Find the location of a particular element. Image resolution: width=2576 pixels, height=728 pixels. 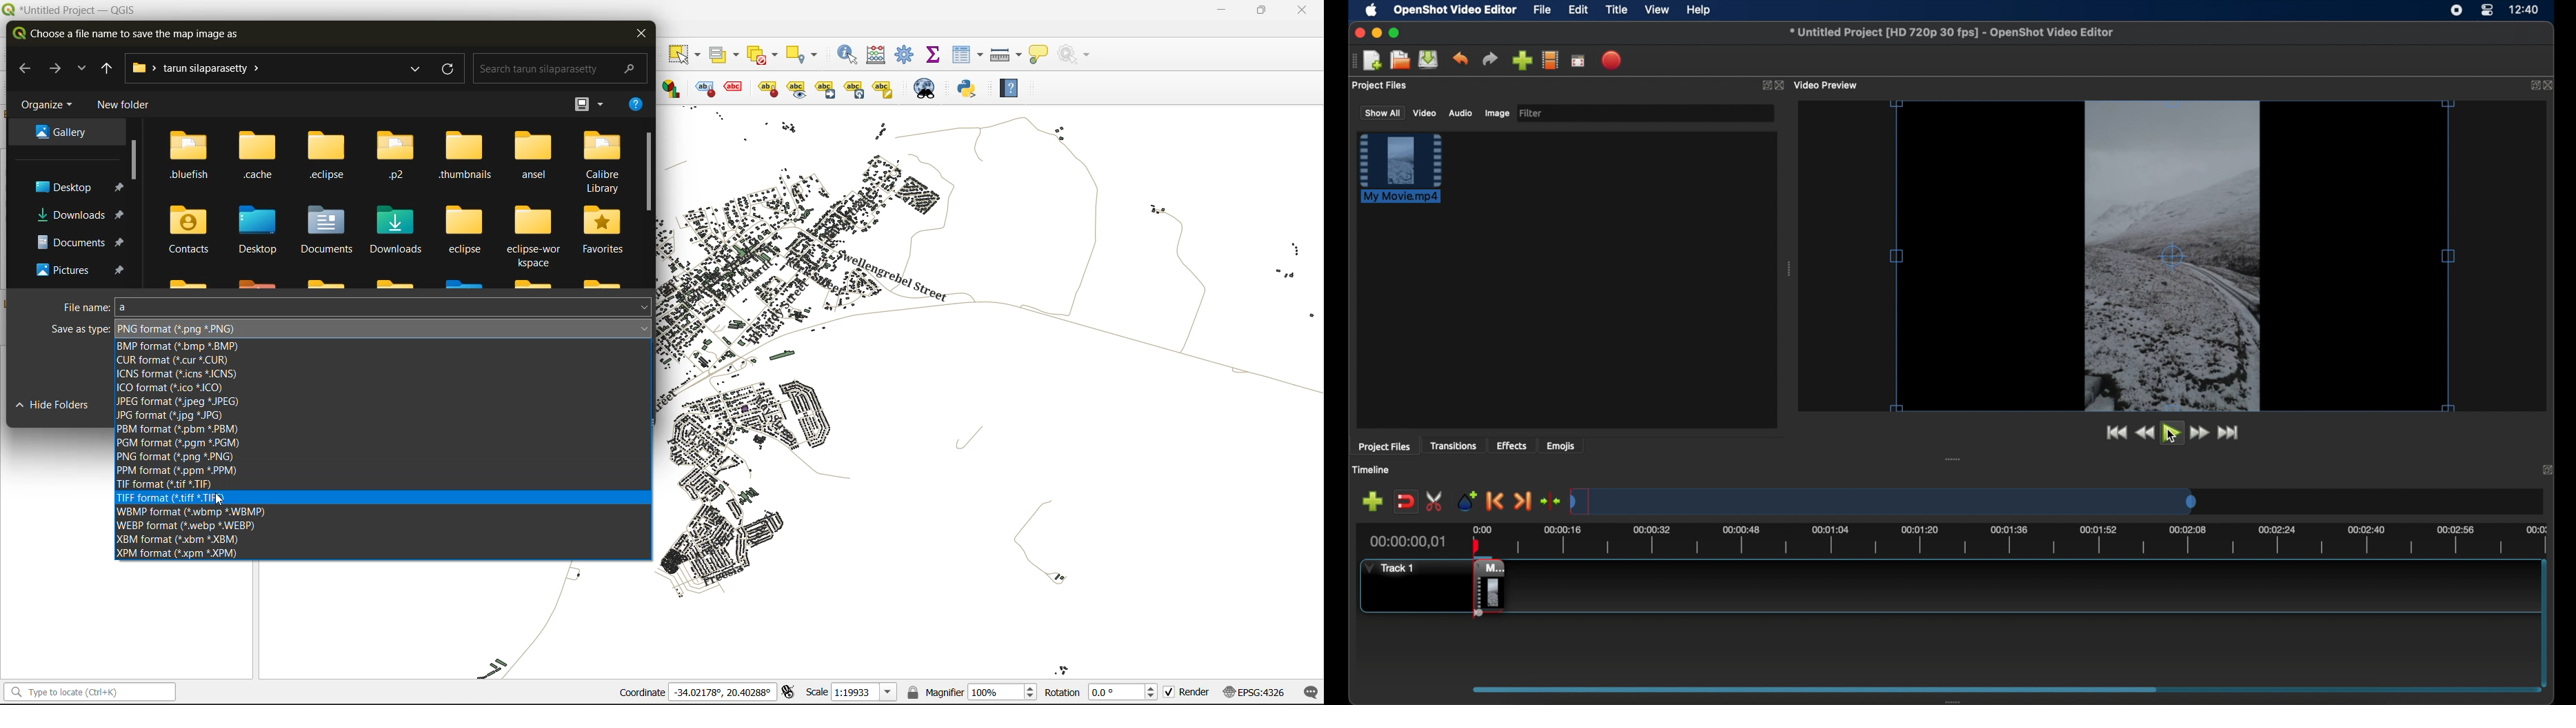

drag handle is located at coordinates (1790, 270).